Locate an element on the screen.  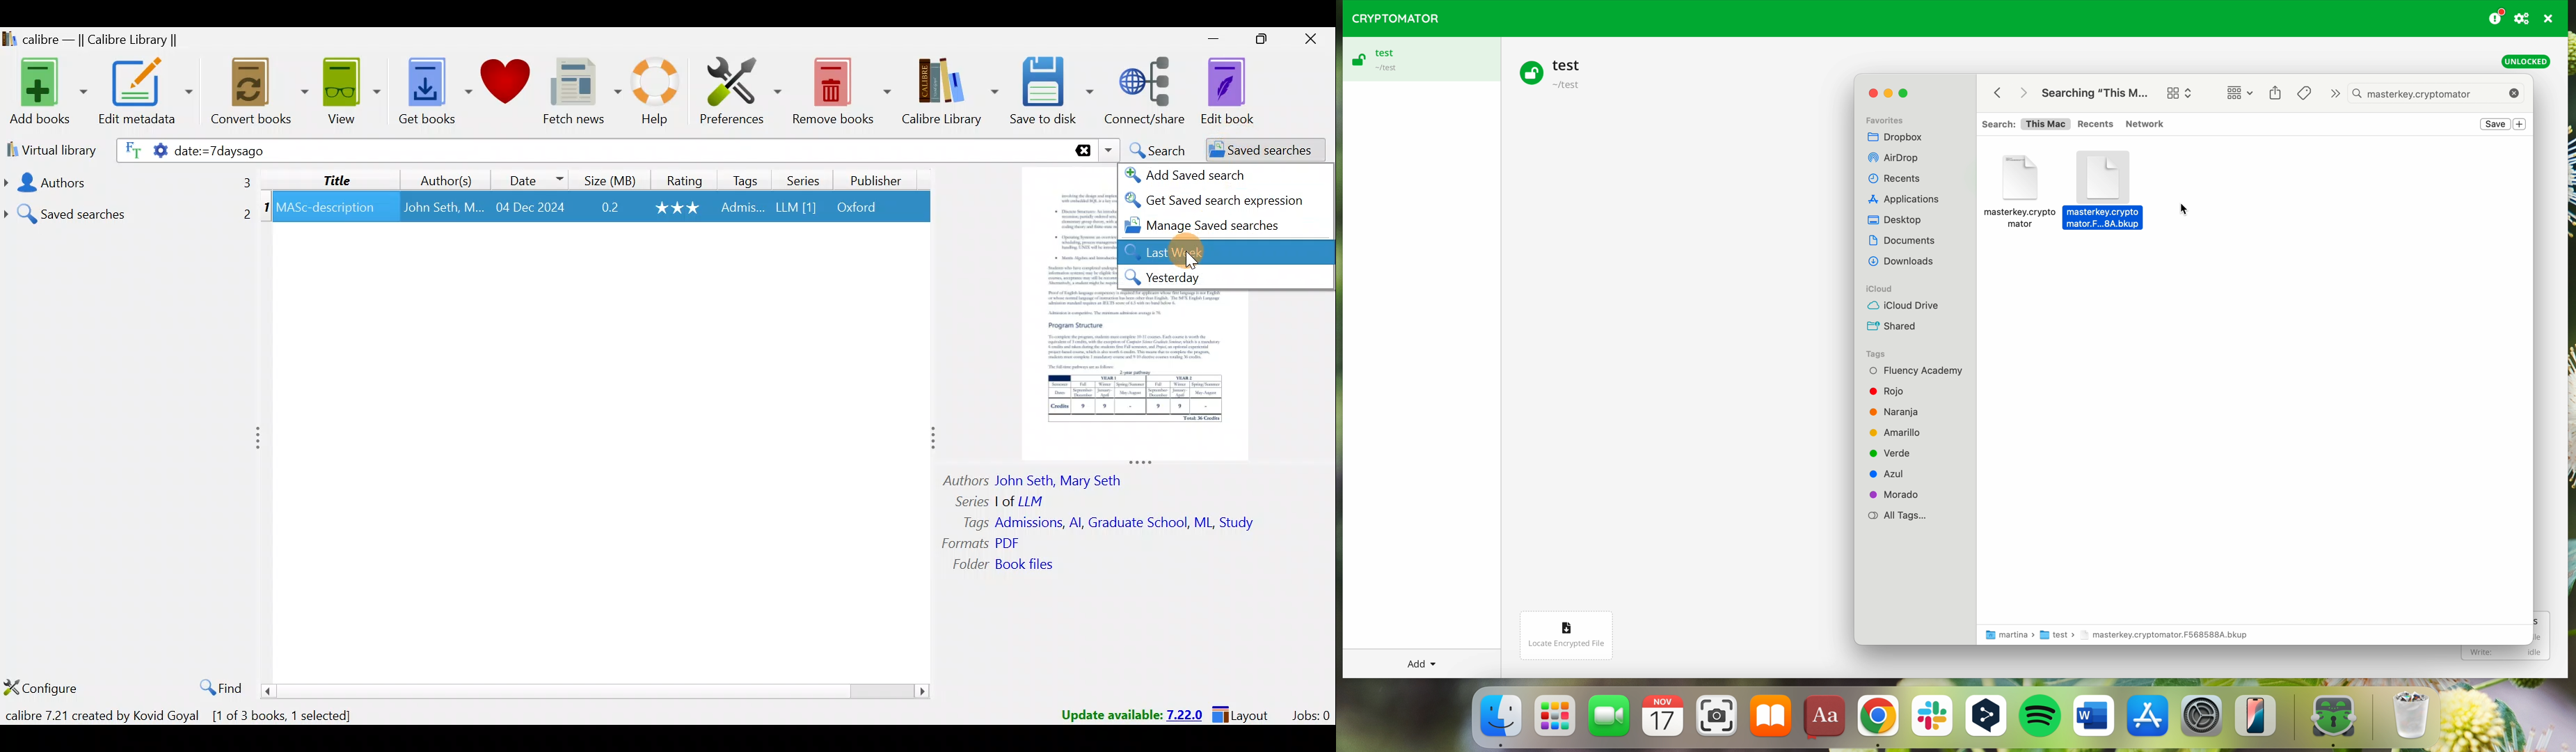
Tags is located at coordinates (2303, 93).